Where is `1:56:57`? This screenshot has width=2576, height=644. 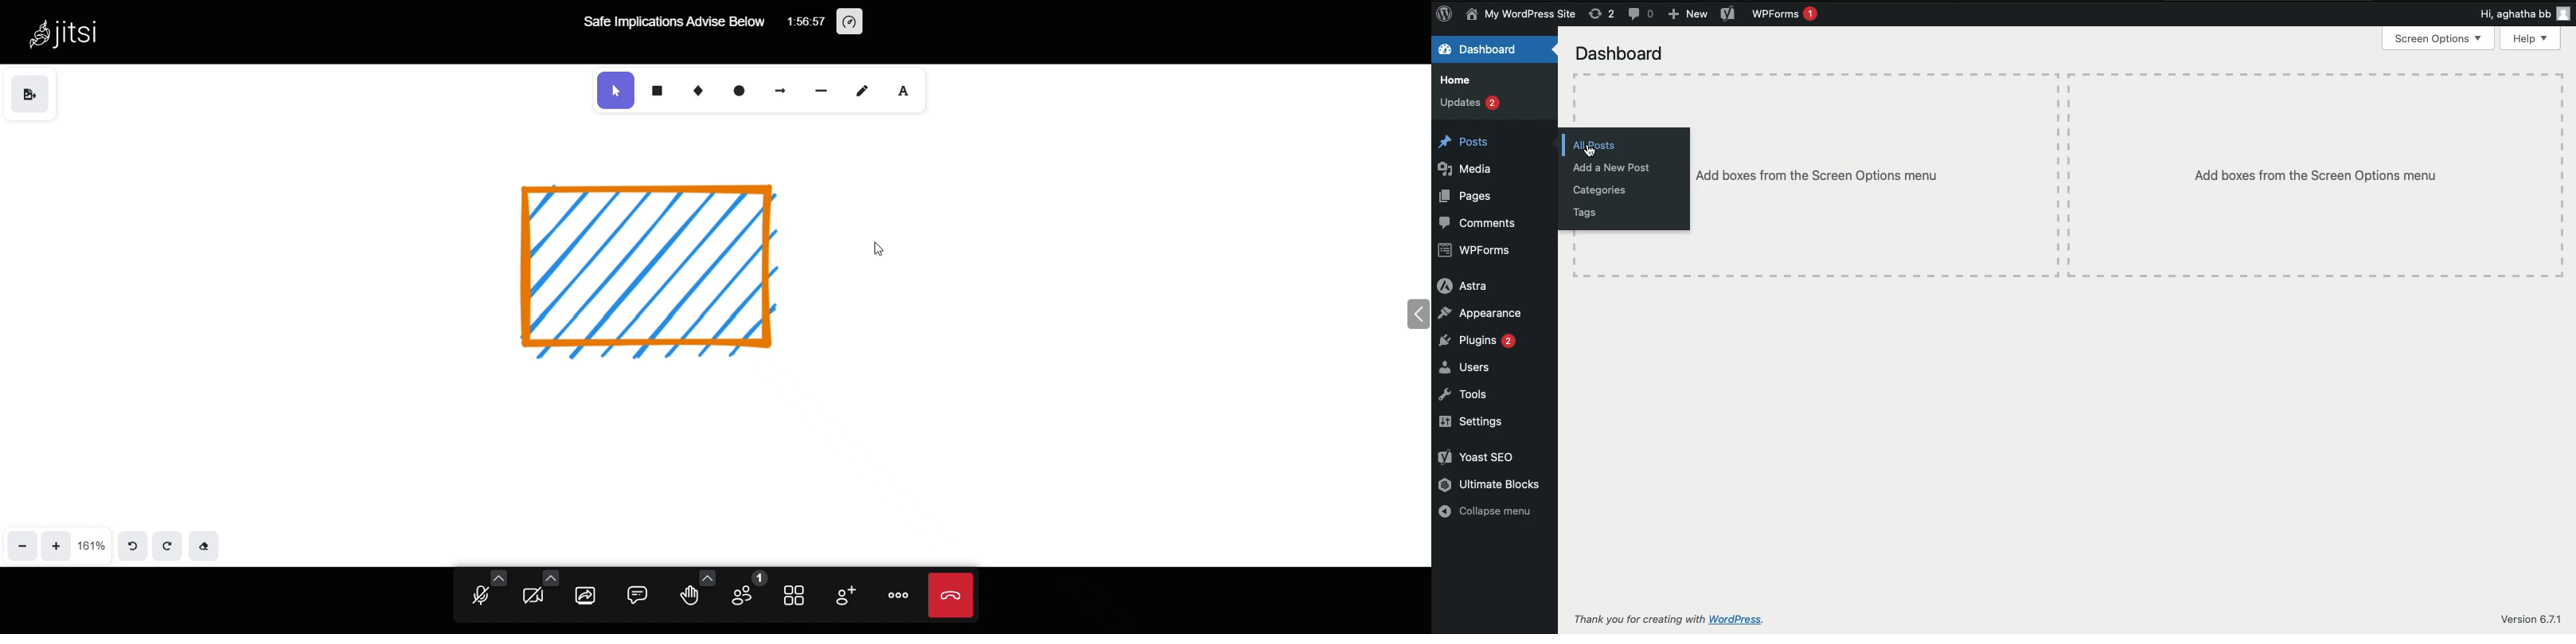
1:56:57 is located at coordinates (806, 20).